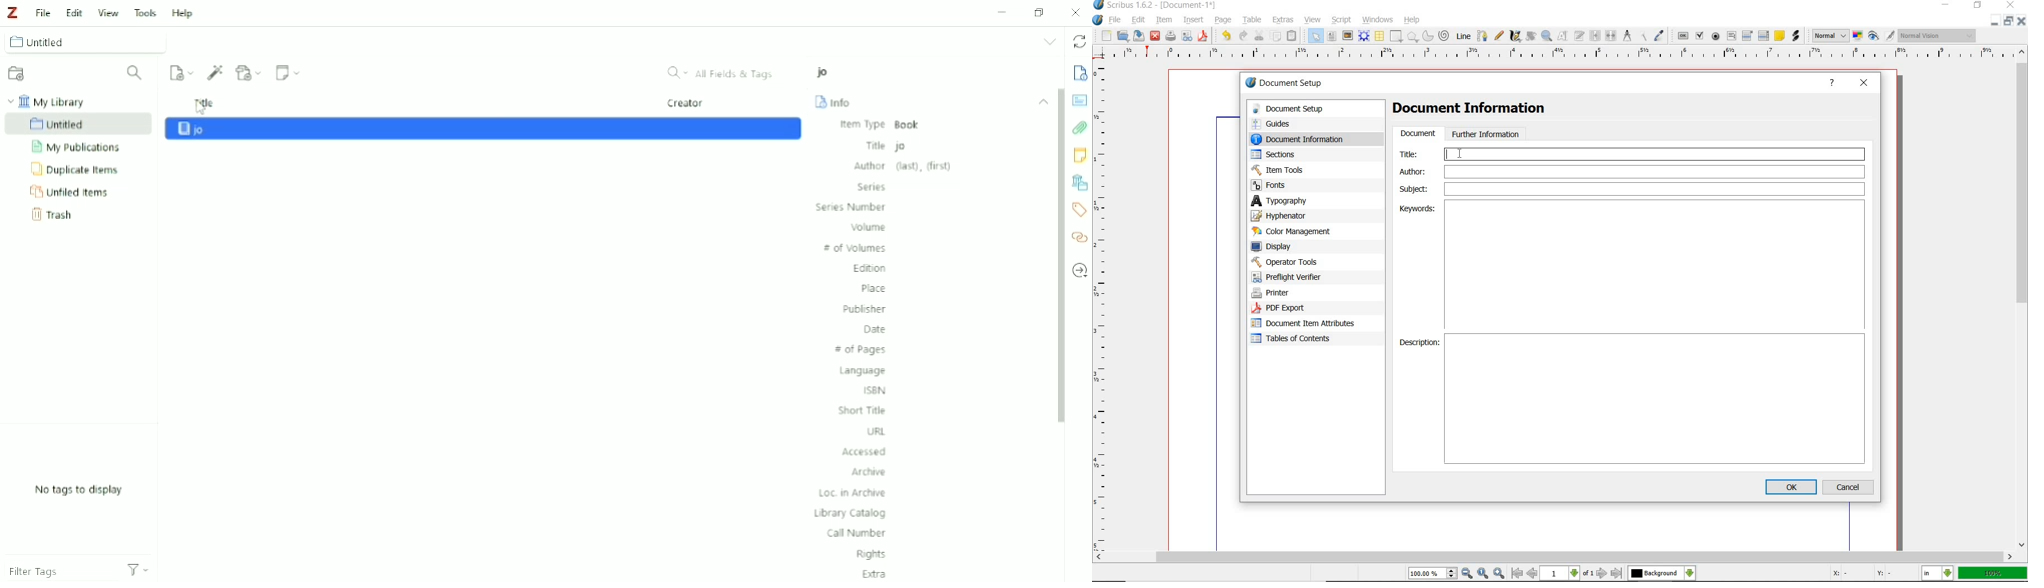 The image size is (2044, 588). What do you see at coordinates (1049, 42) in the screenshot?
I see `List all tabs` at bounding box center [1049, 42].